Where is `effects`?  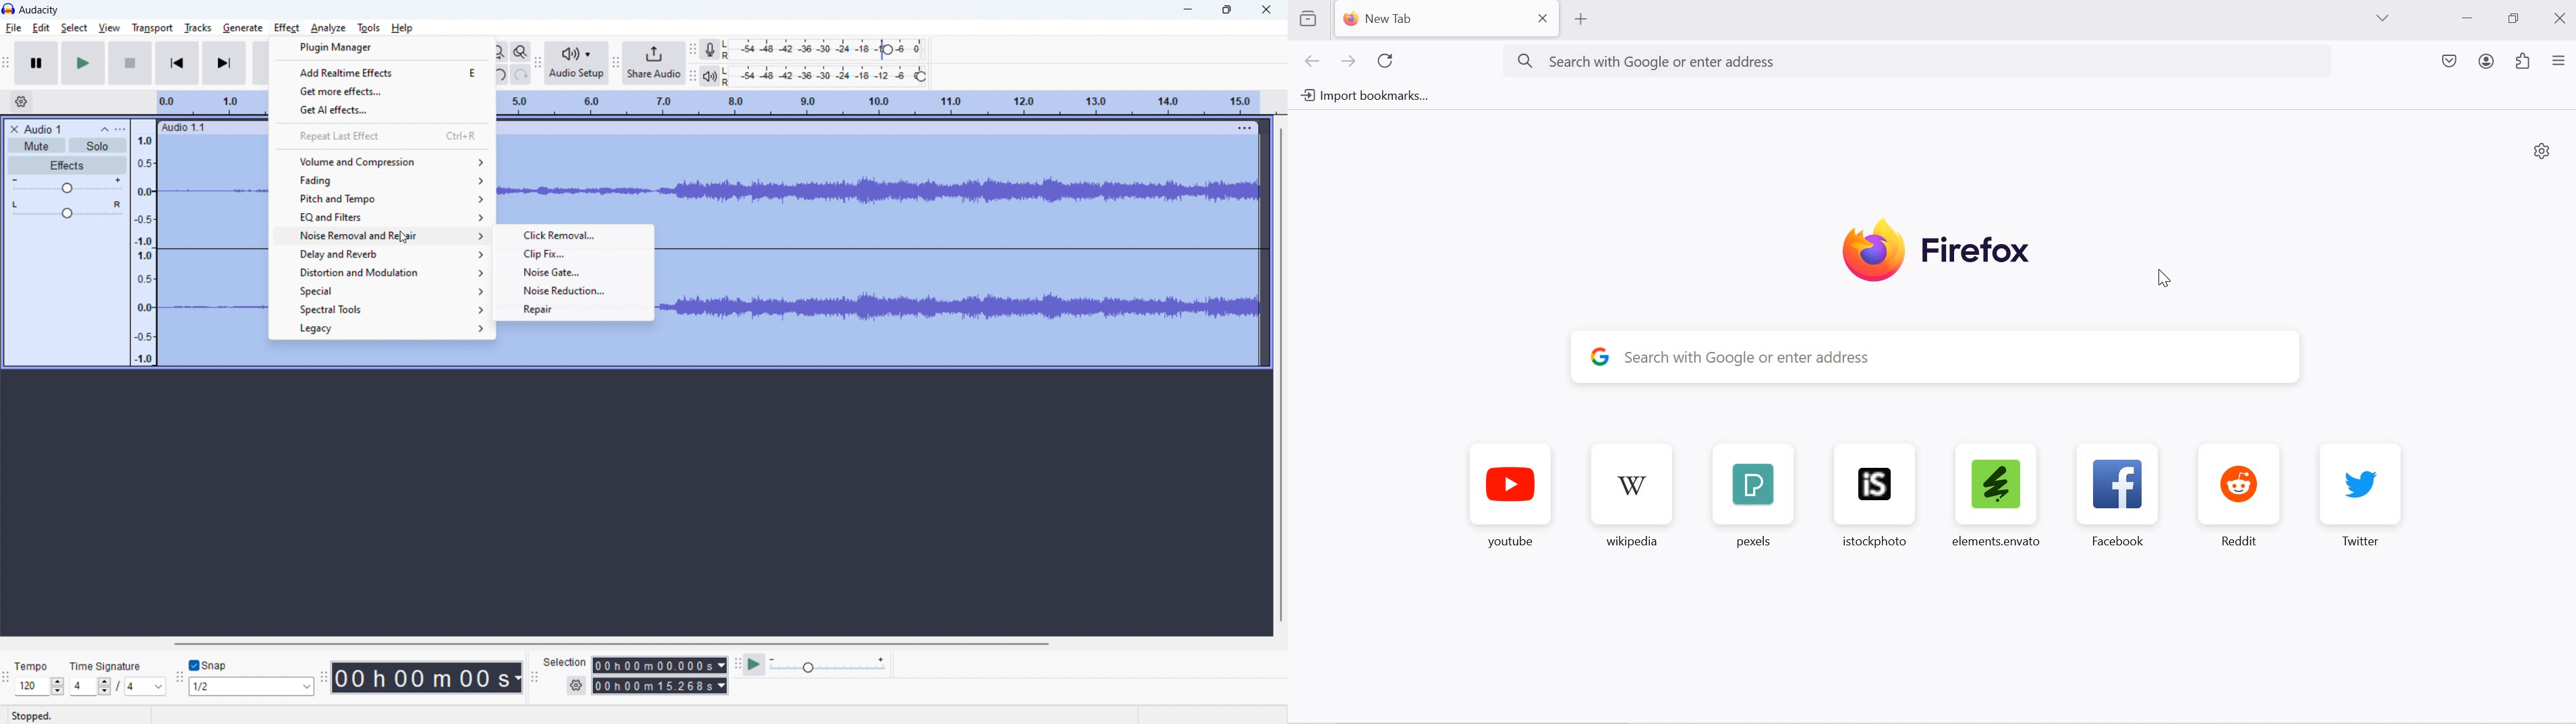
effects is located at coordinates (68, 165).